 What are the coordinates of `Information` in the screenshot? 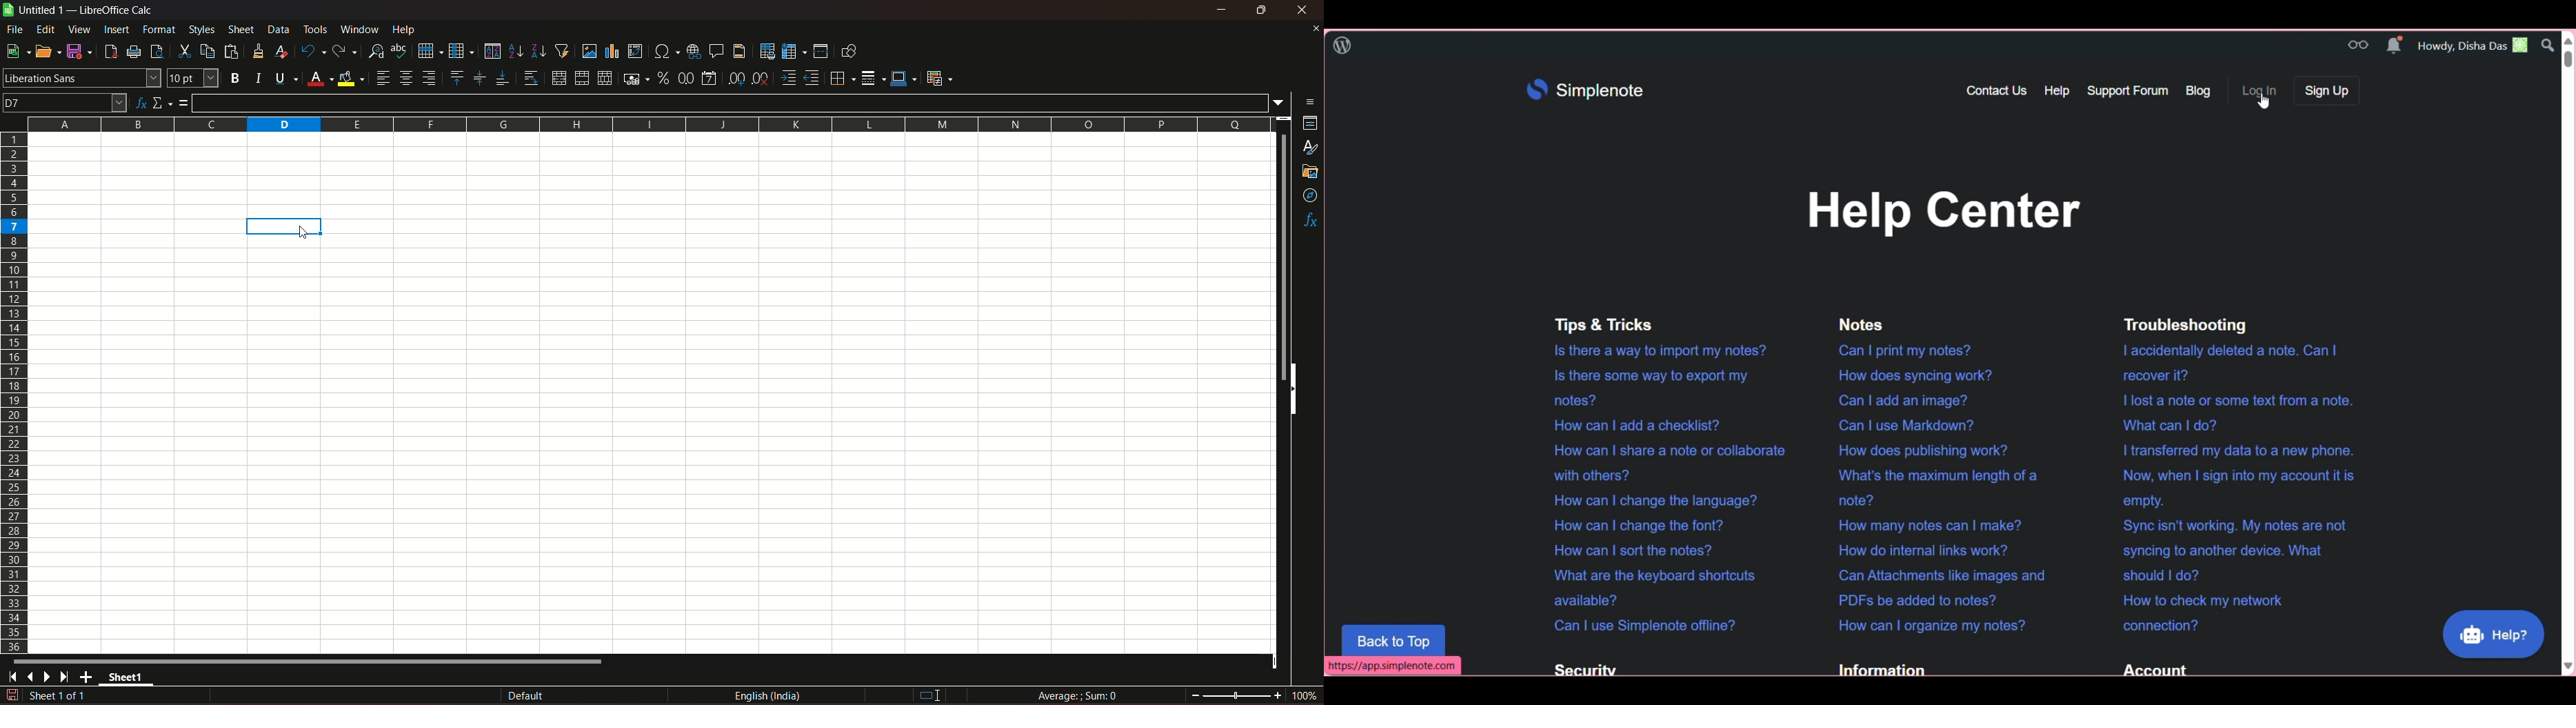 It's located at (1878, 670).